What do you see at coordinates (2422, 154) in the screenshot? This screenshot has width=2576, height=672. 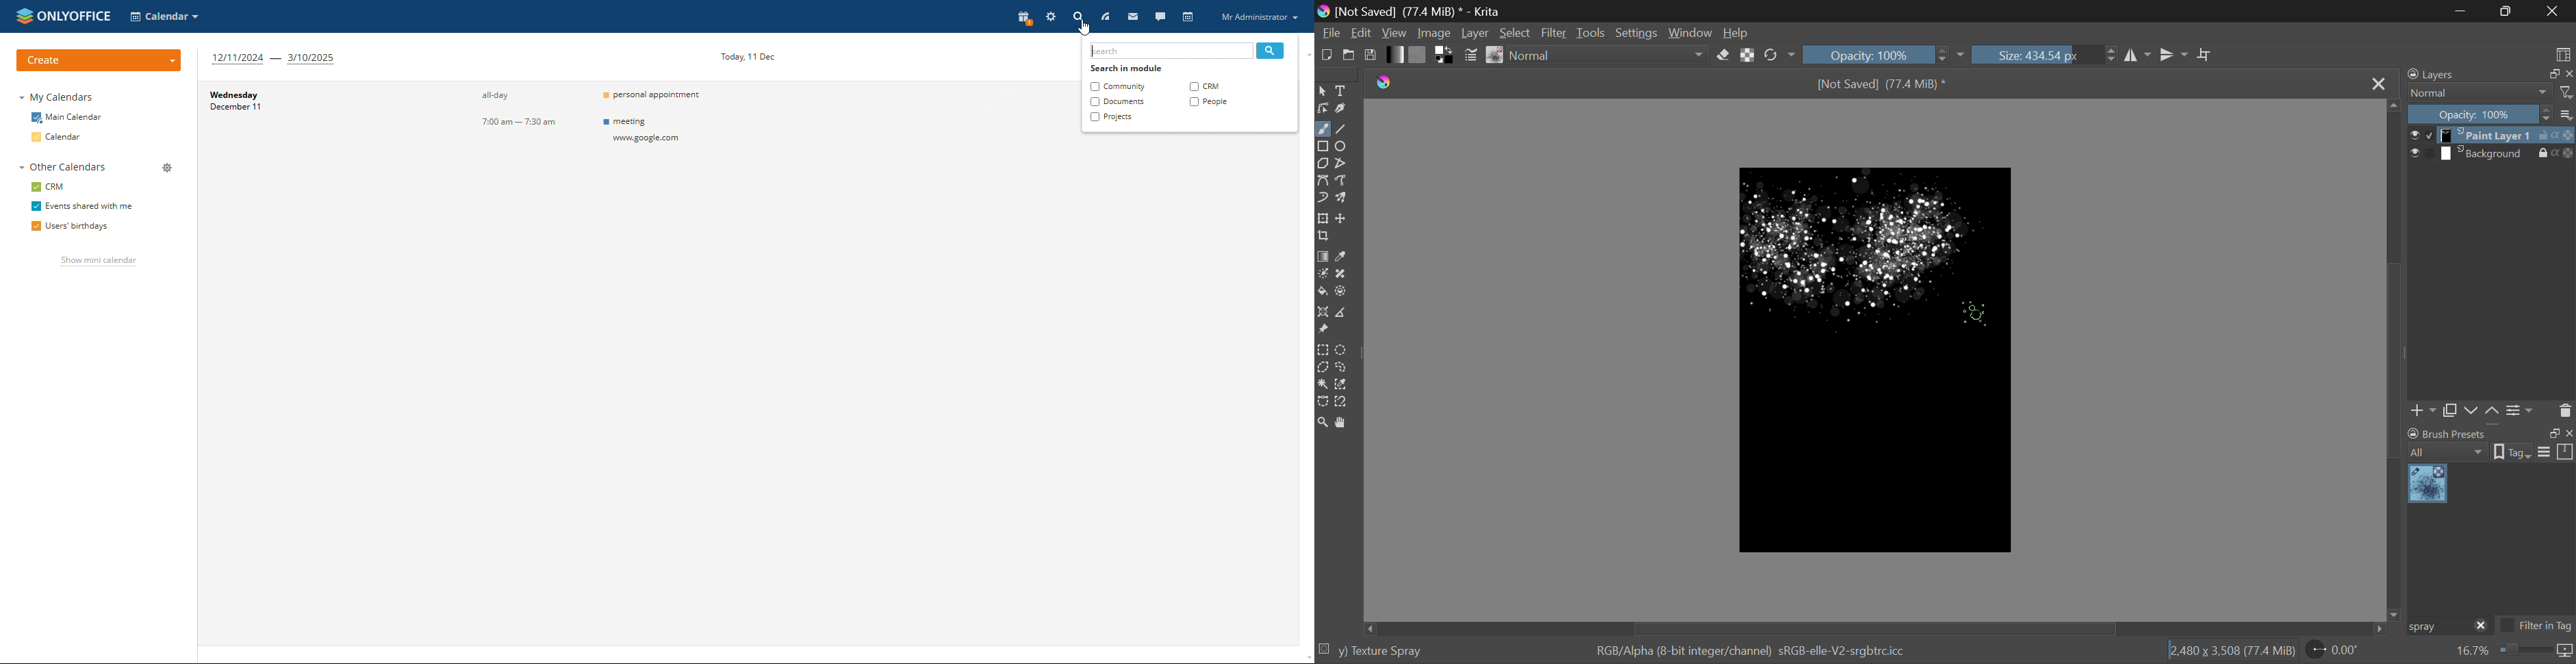 I see `checkbox` at bounding box center [2422, 154].